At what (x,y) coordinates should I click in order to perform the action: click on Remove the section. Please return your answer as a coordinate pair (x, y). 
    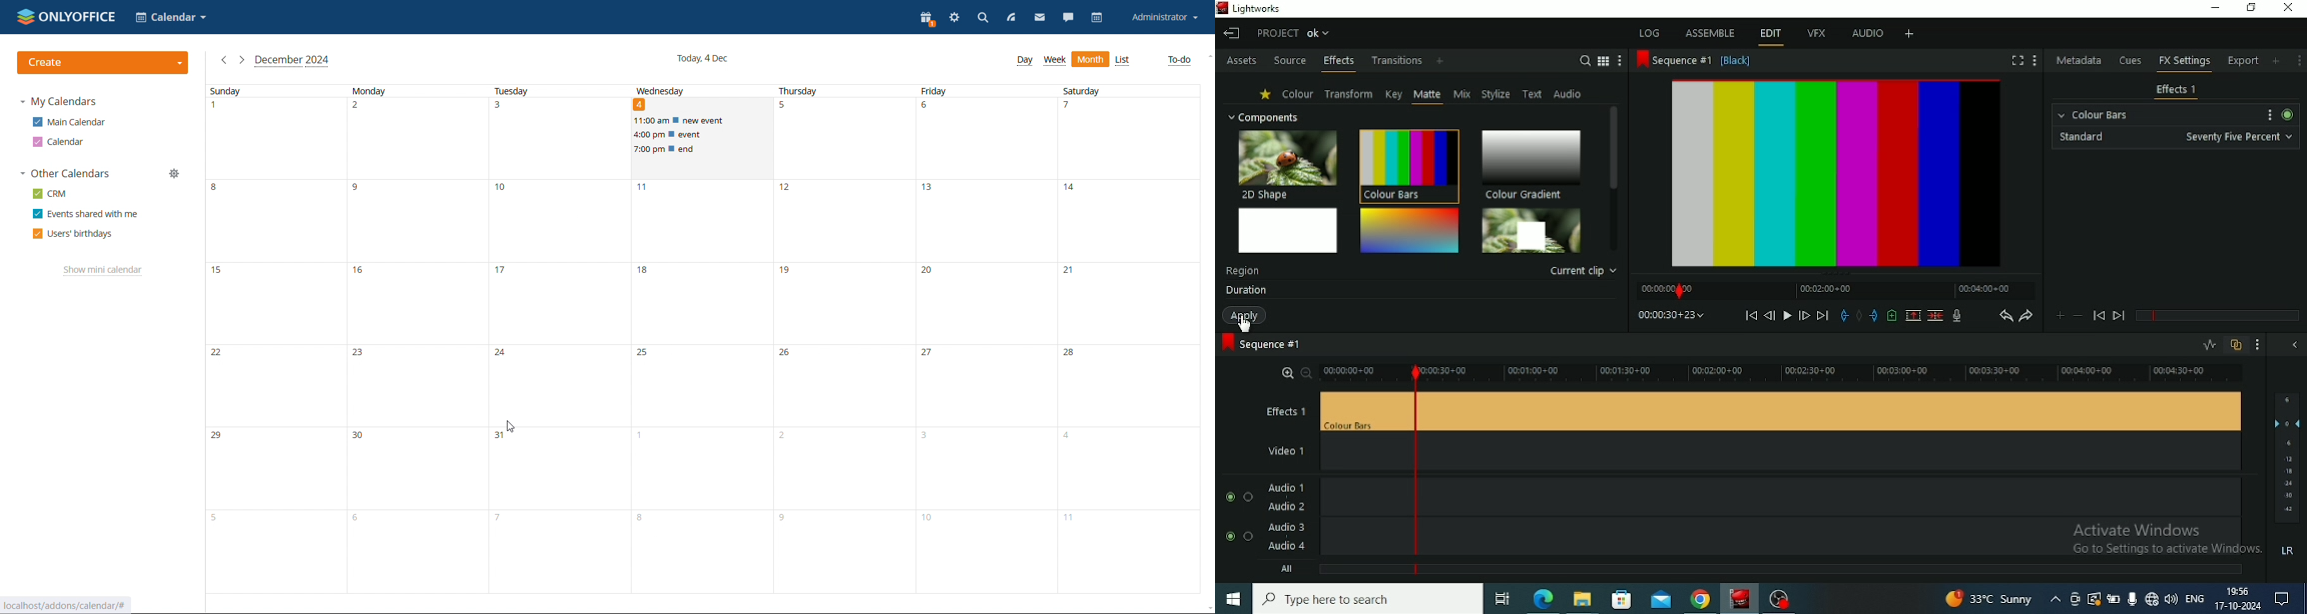
    Looking at the image, I should click on (1913, 315).